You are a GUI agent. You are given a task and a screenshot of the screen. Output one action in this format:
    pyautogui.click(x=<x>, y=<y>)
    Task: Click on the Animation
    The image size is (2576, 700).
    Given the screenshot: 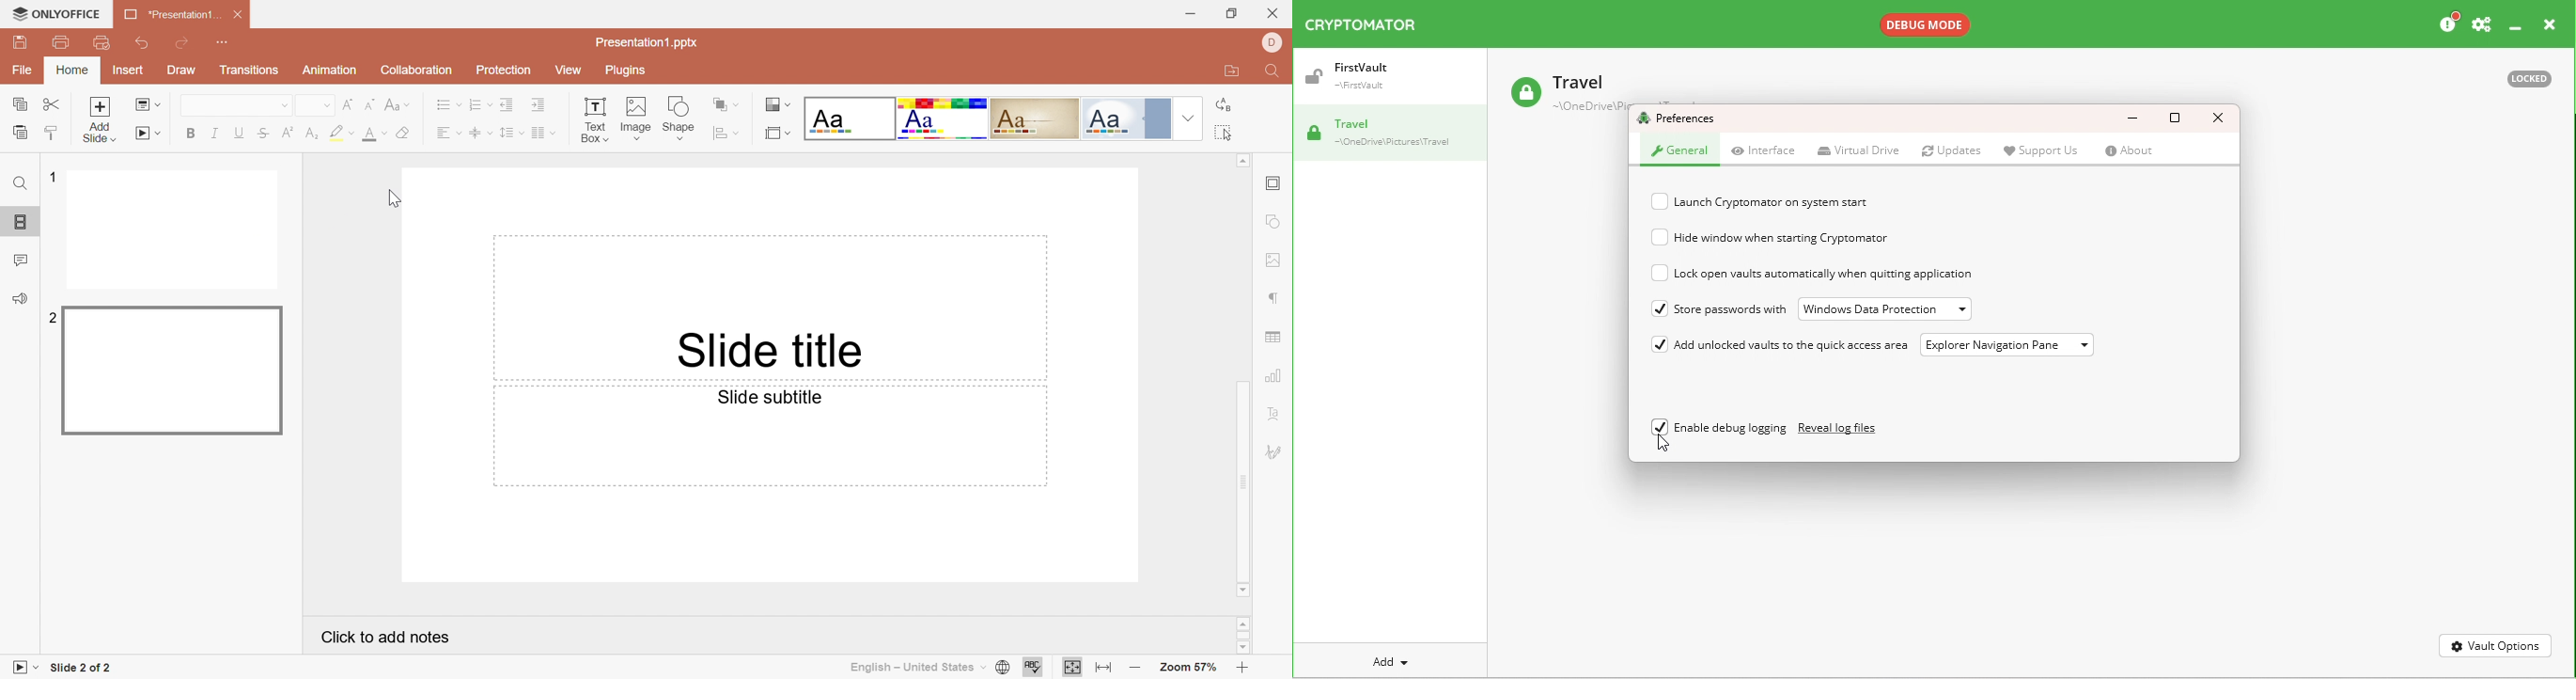 What is the action you would take?
    pyautogui.click(x=332, y=70)
    